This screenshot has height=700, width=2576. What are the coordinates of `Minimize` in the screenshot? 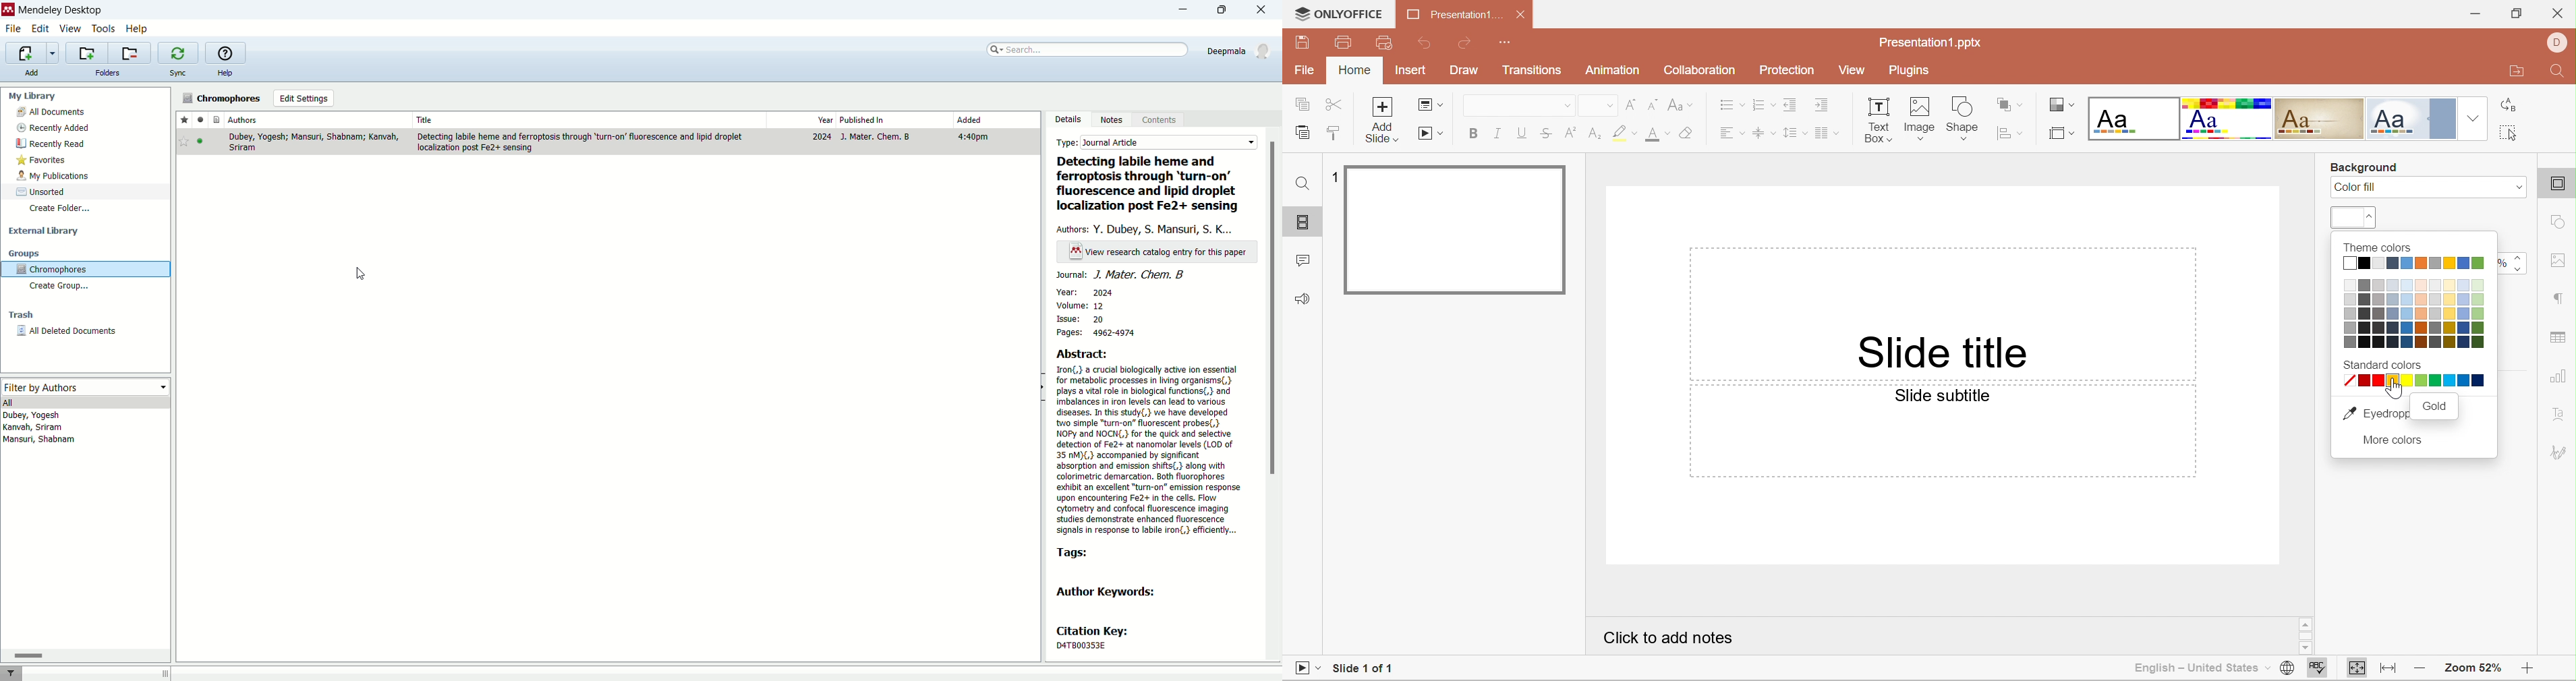 It's located at (2475, 14).